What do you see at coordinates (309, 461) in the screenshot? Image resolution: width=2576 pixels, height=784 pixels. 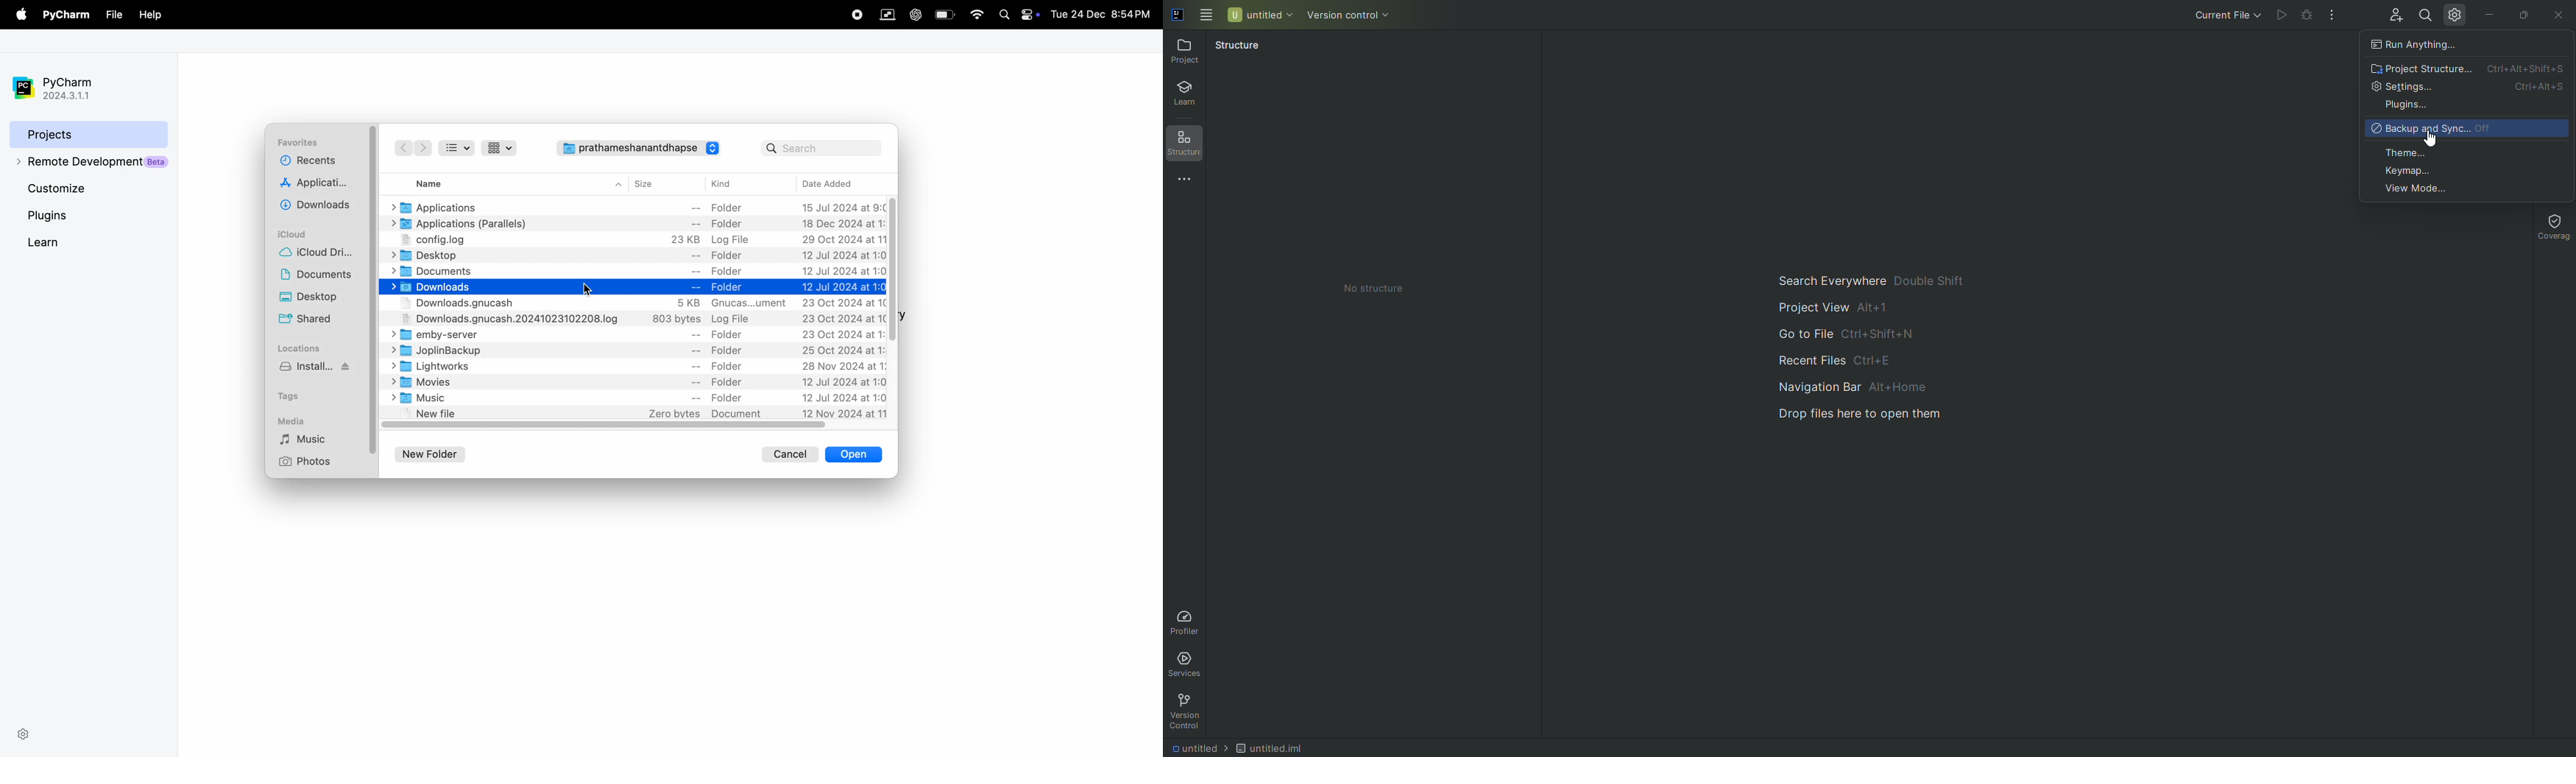 I see `photos` at bounding box center [309, 461].